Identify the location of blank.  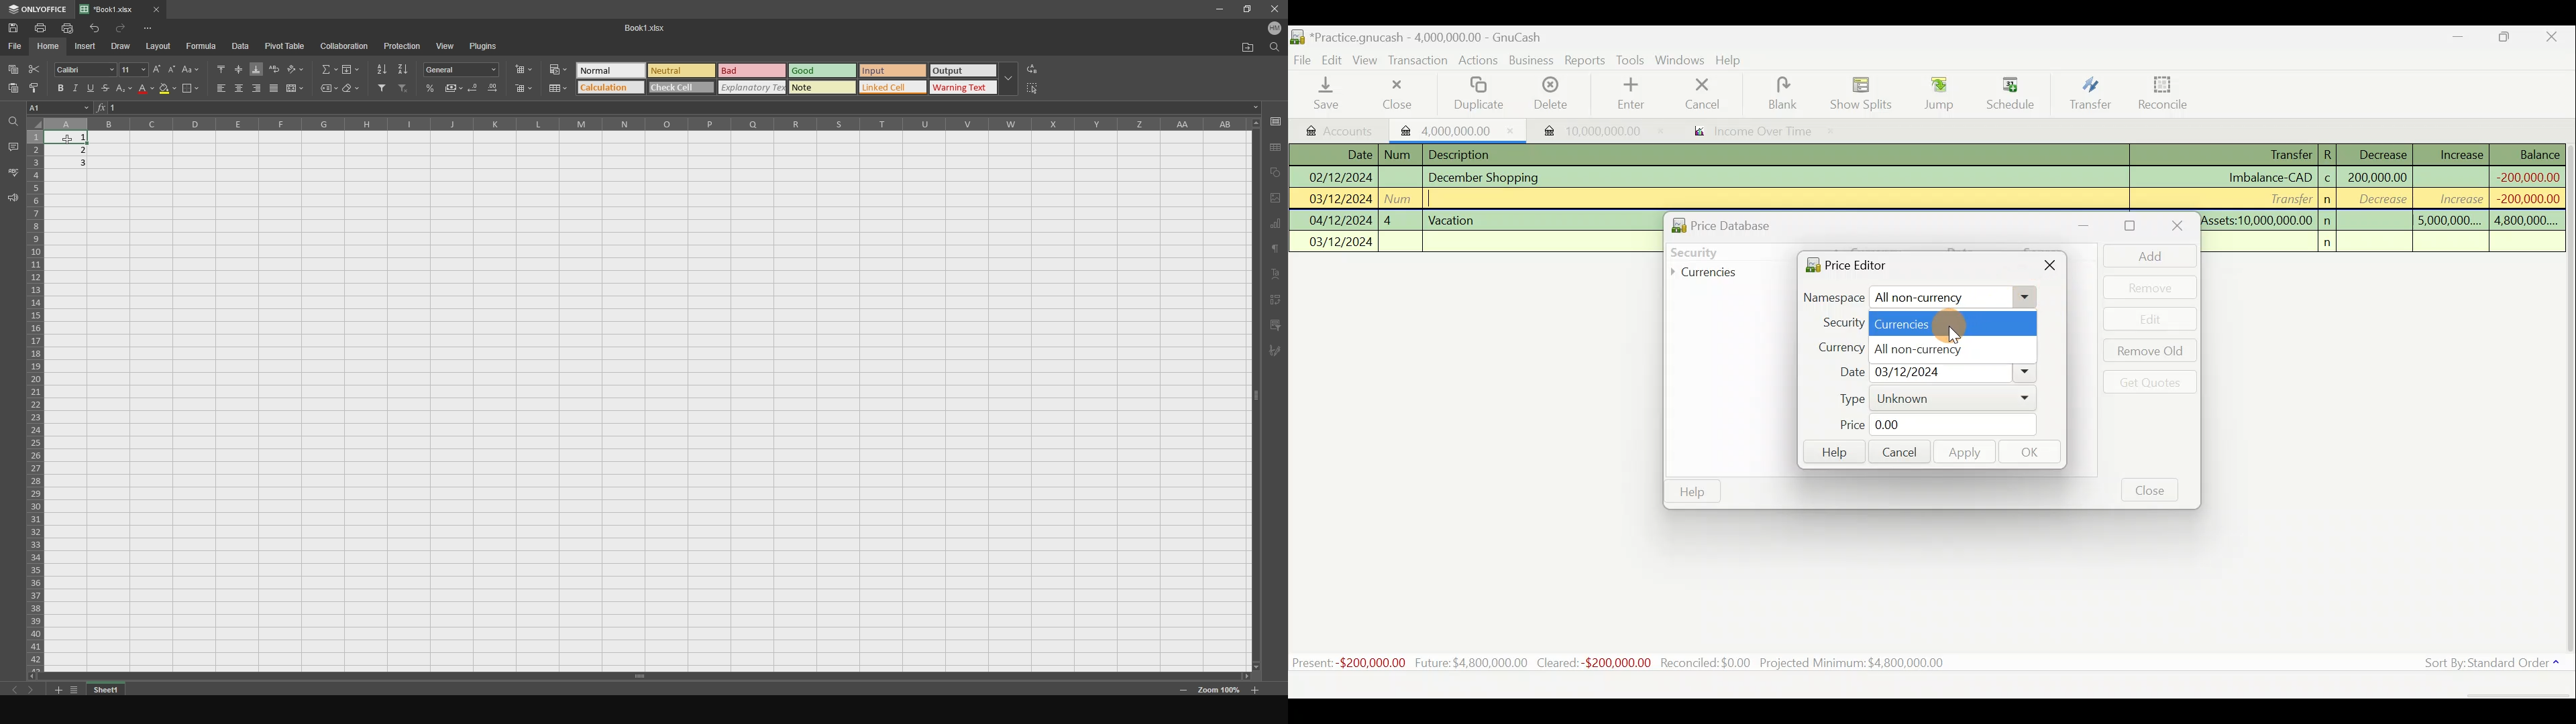
(1792, 93).